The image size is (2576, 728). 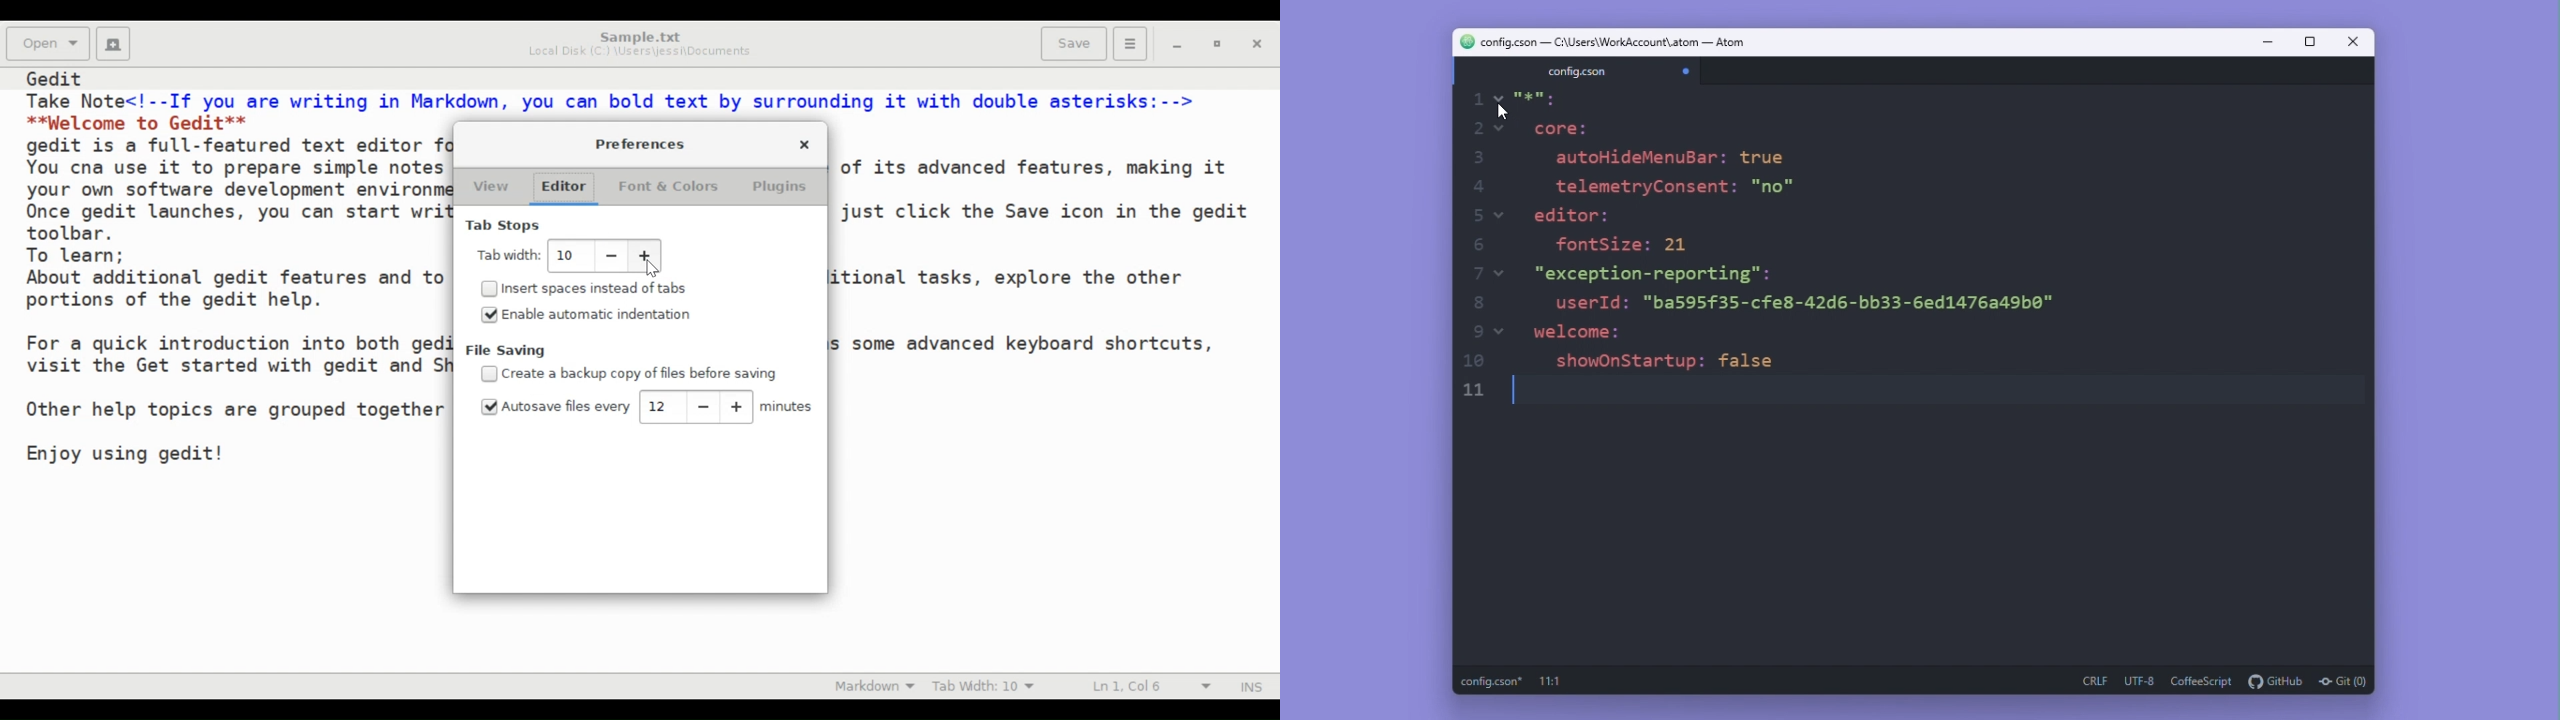 What do you see at coordinates (591, 289) in the screenshot?
I see `(un)select Insert spaces instead o tabs` at bounding box center [591, 289].